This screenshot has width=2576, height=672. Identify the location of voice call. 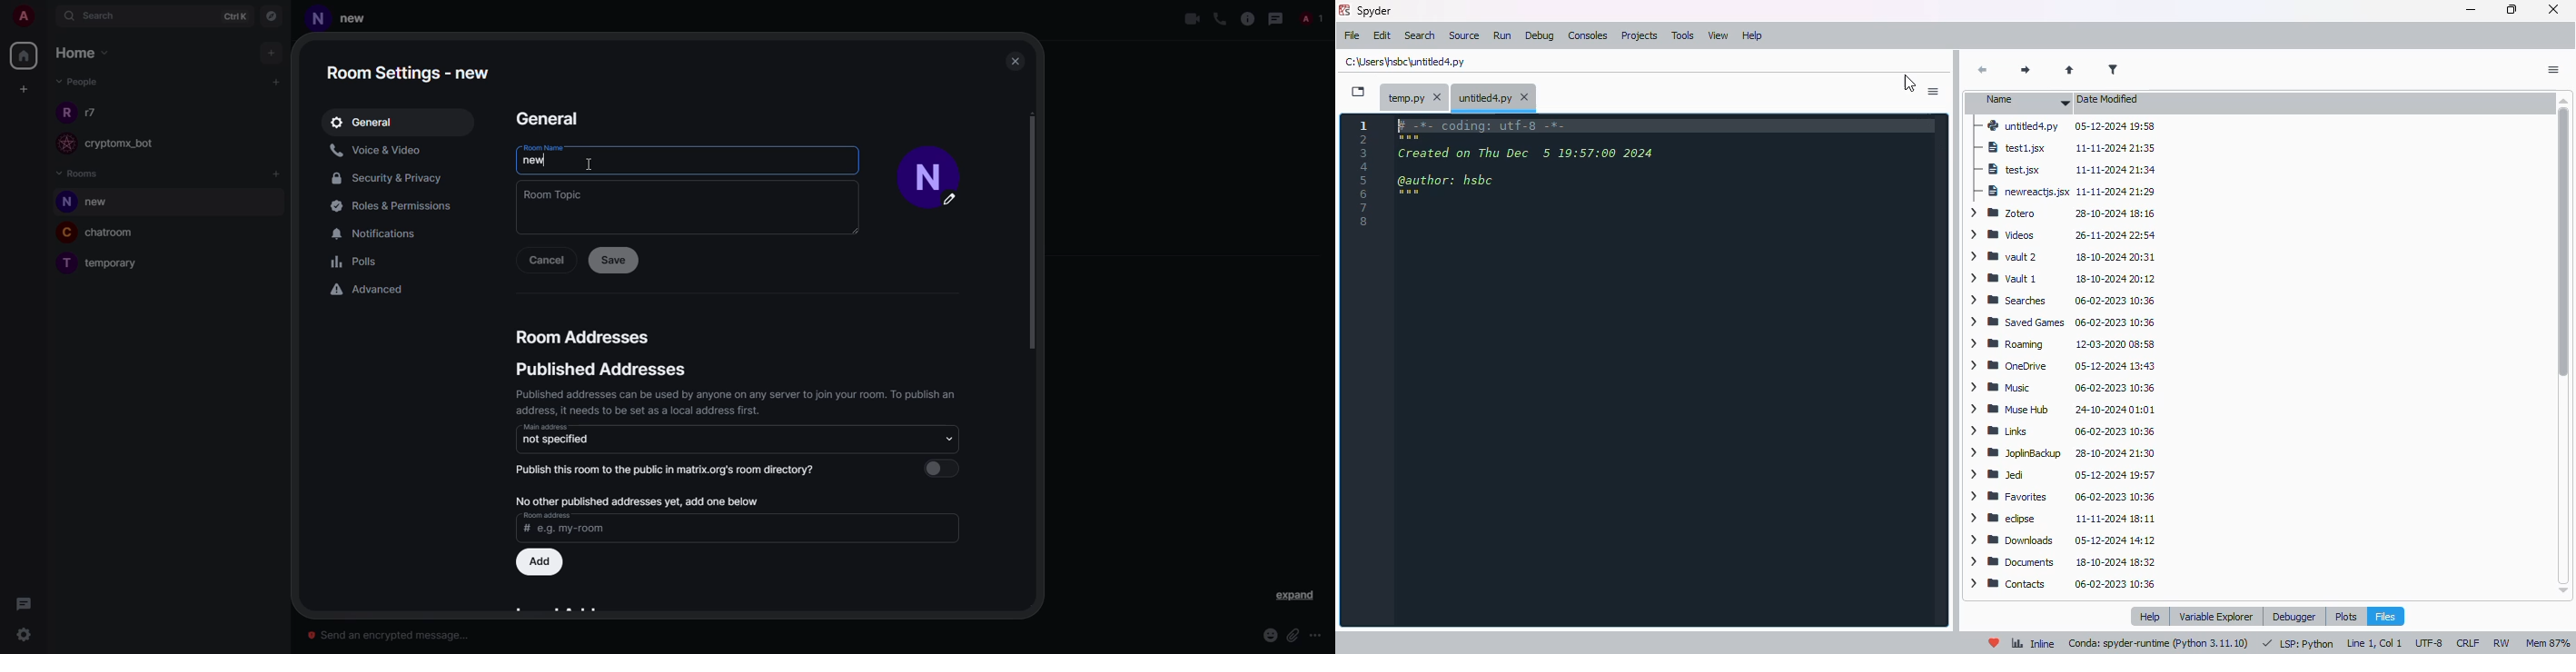
(1218, 19).